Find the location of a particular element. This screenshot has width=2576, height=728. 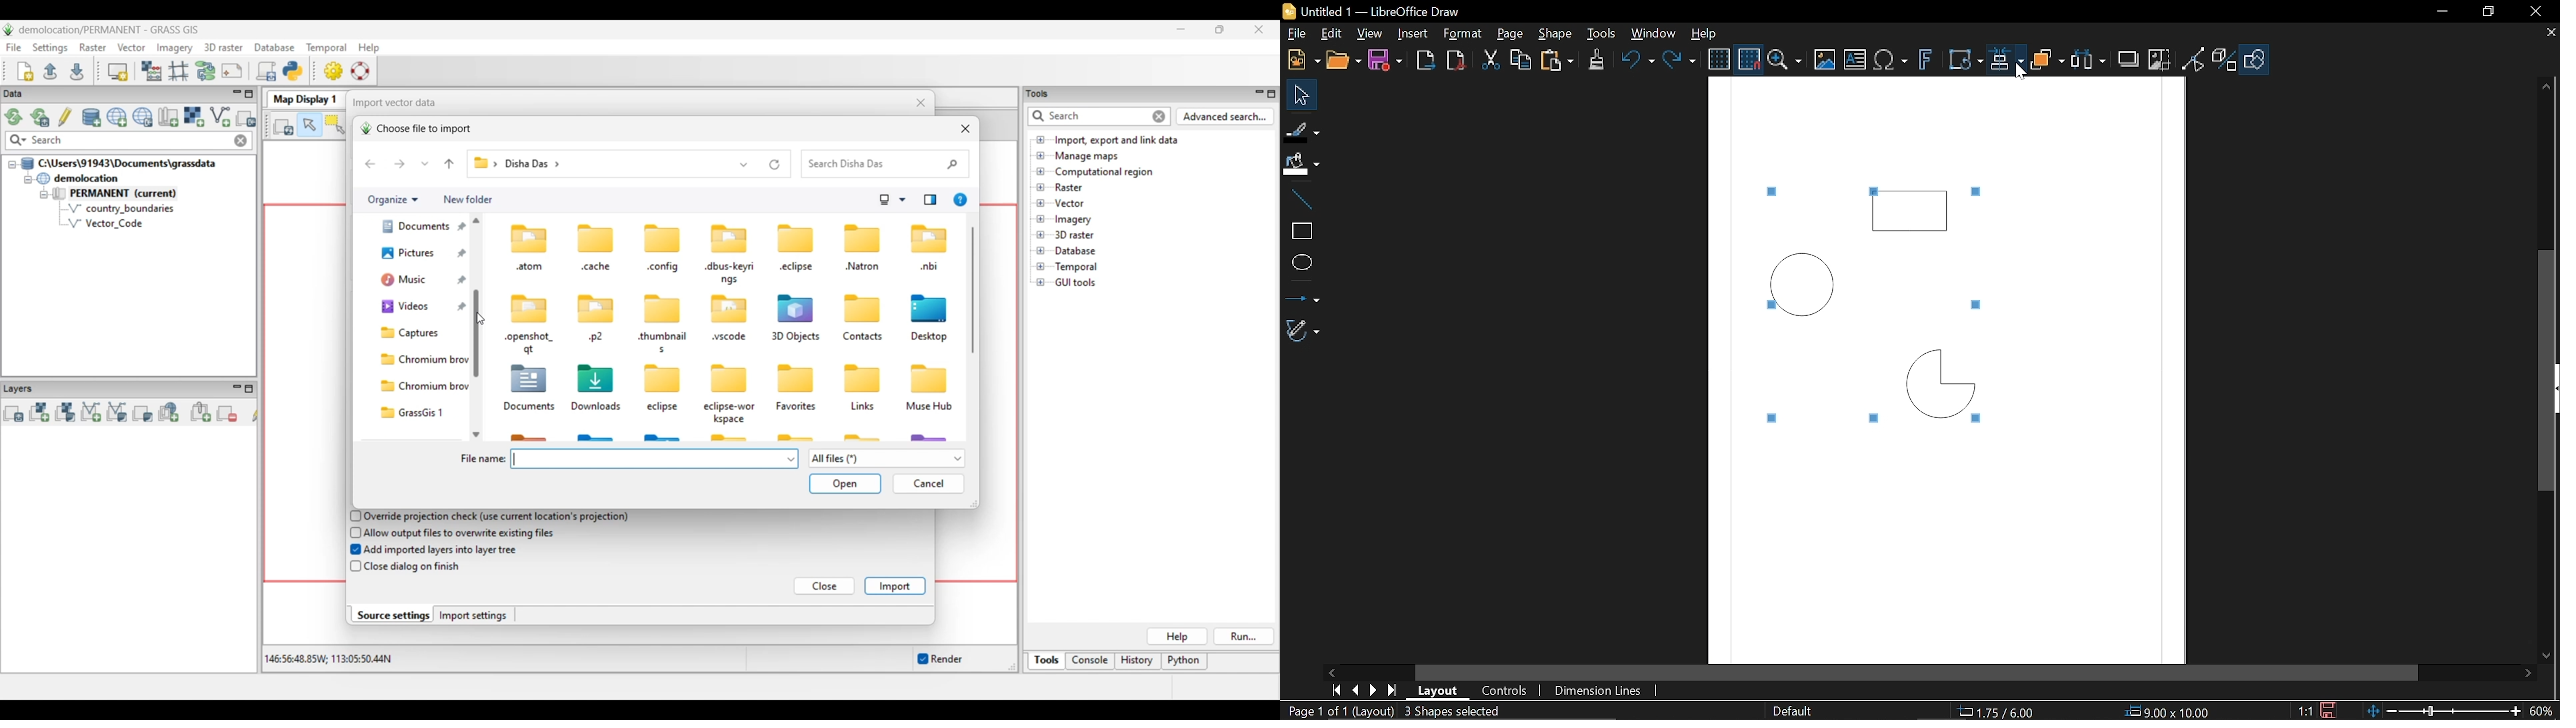

Insert fontwork is located at coordinates (1922, 62).